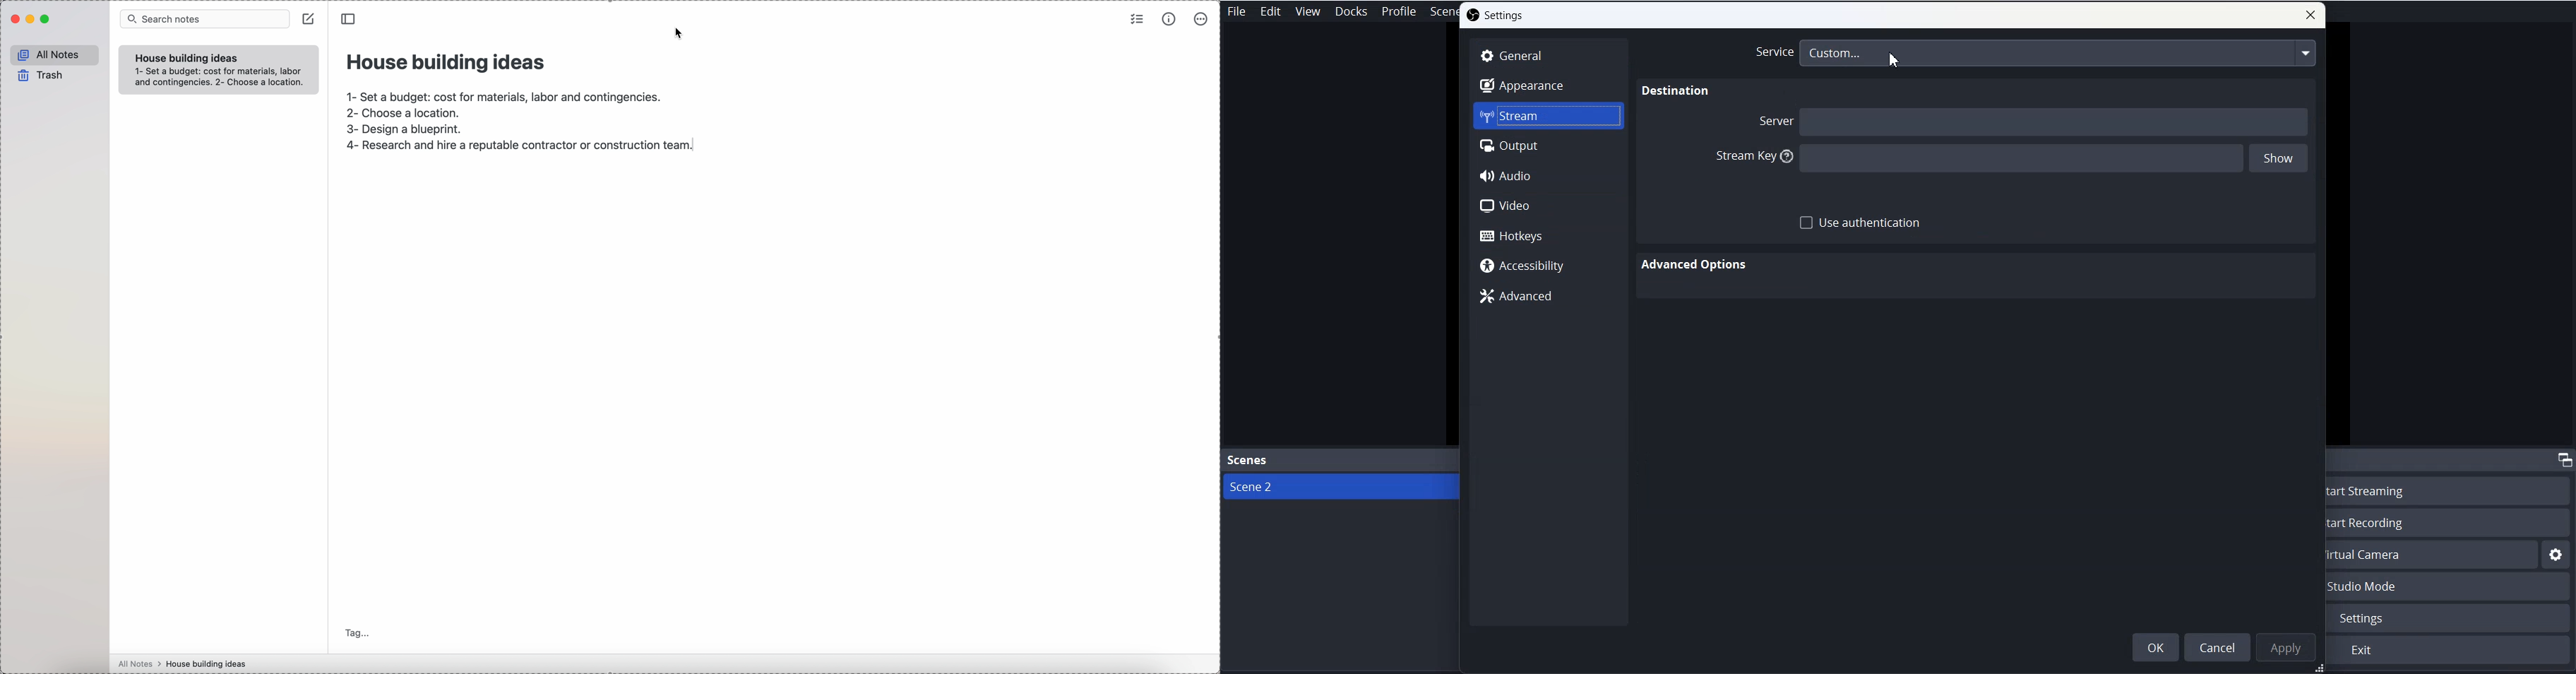  Describe the element at coordinates (2216, 646) in the screenshot. I see `Cancel` at that location.